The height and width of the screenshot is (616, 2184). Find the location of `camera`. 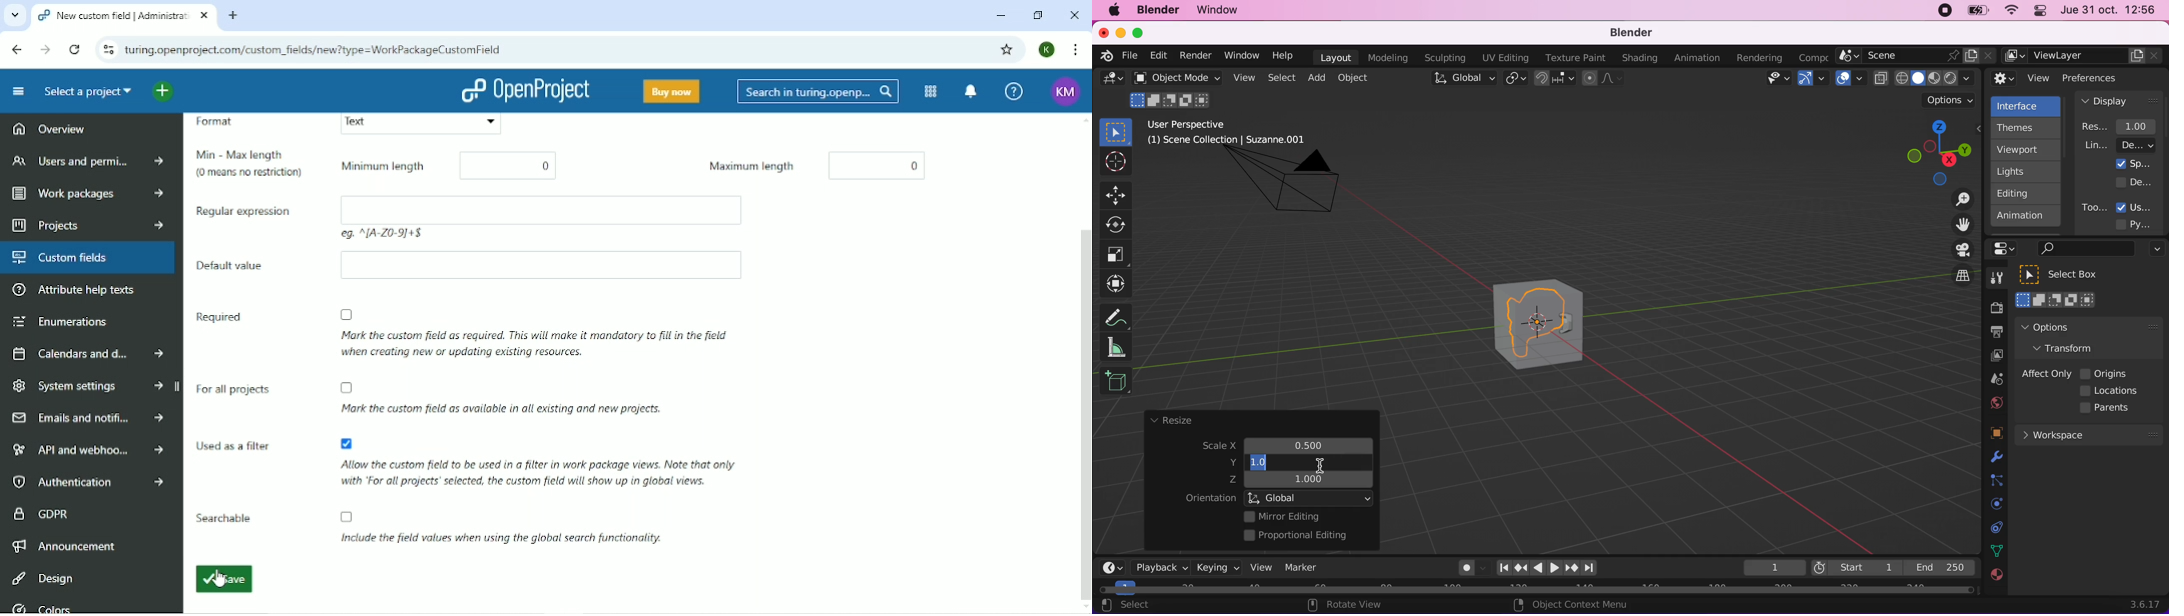

camera is located at coordinates (1293, 189).